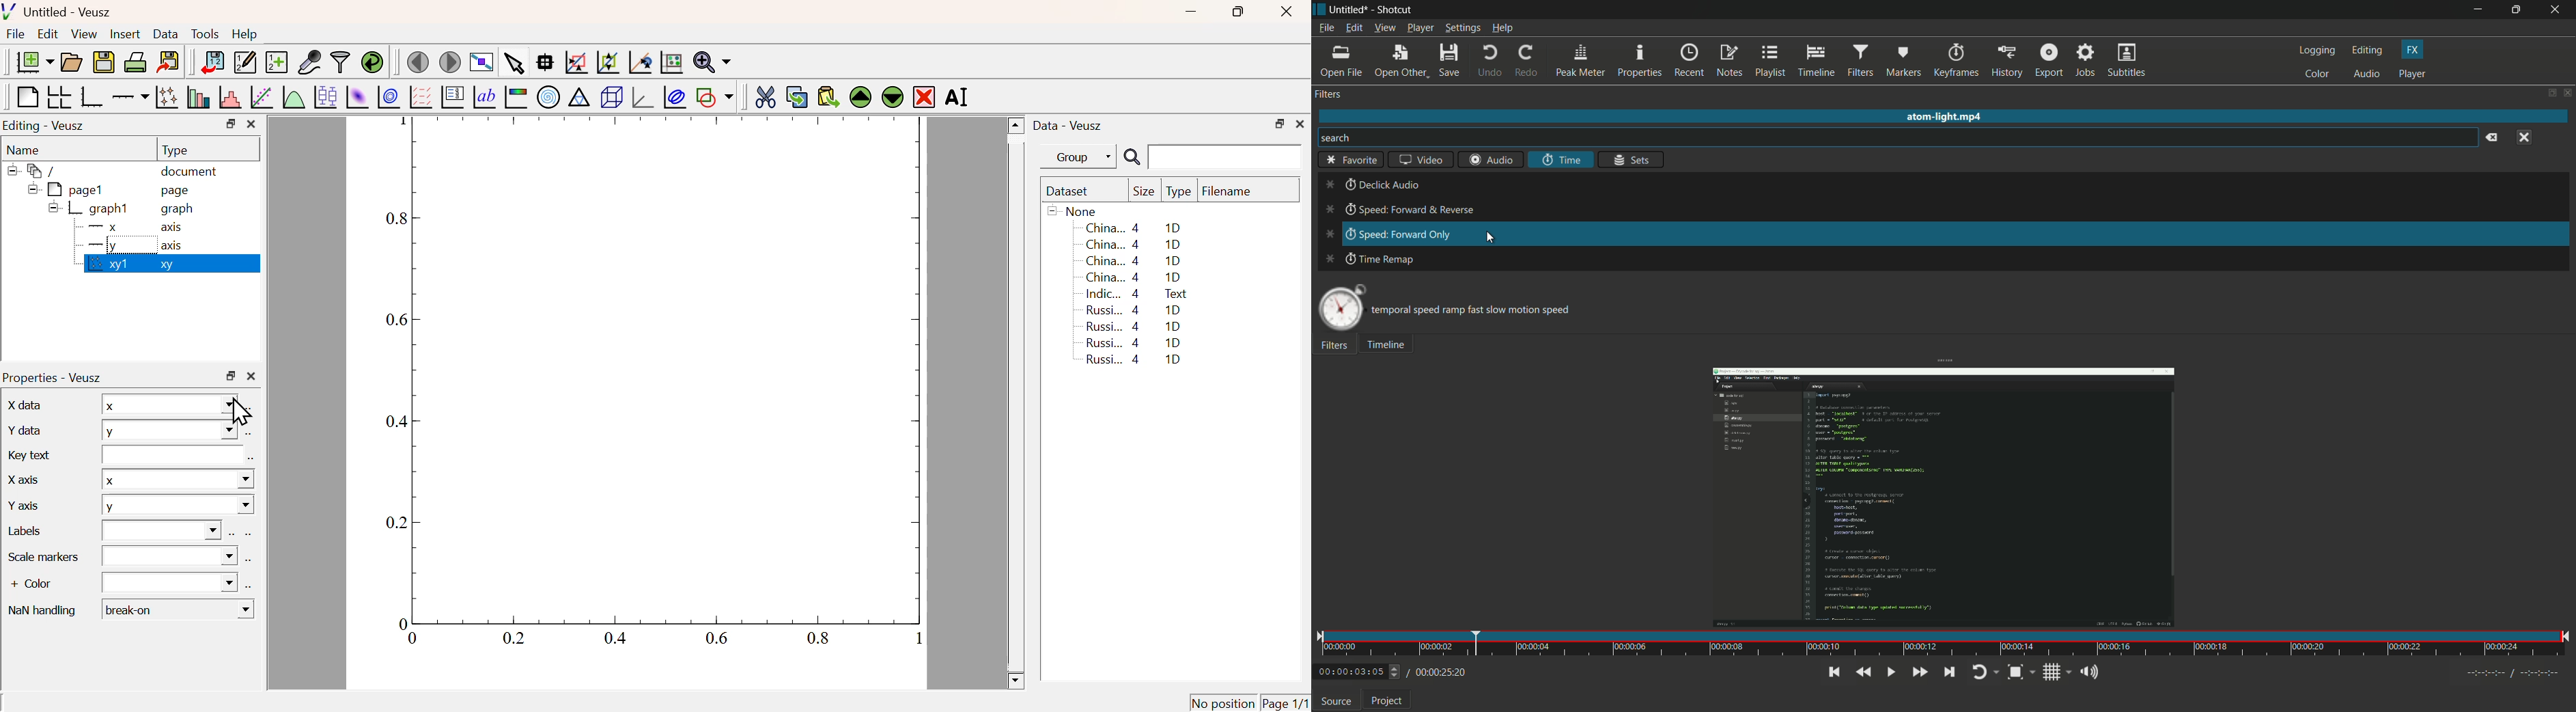 The height and width of the screenshot is (728, 2576). I want to click on x, so click(167, 404).